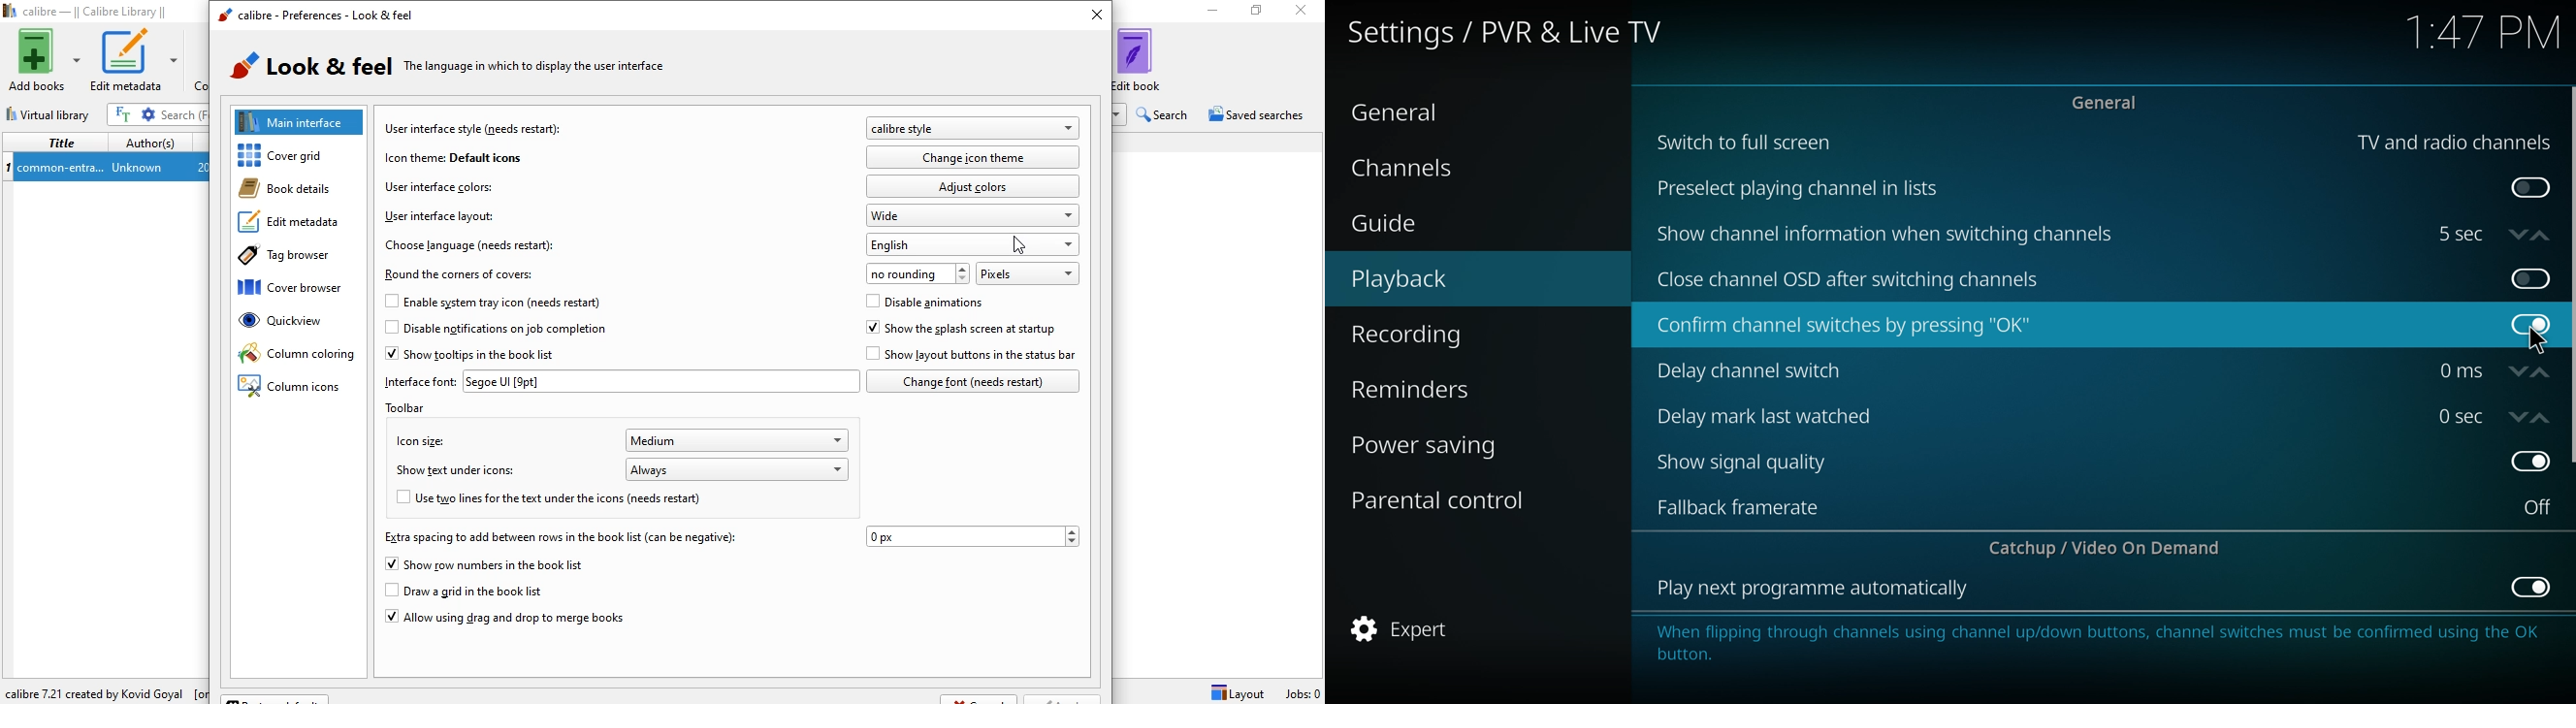  Describe the element at coordinates (2095, 639) in the screenshot. I see `info` at that location.